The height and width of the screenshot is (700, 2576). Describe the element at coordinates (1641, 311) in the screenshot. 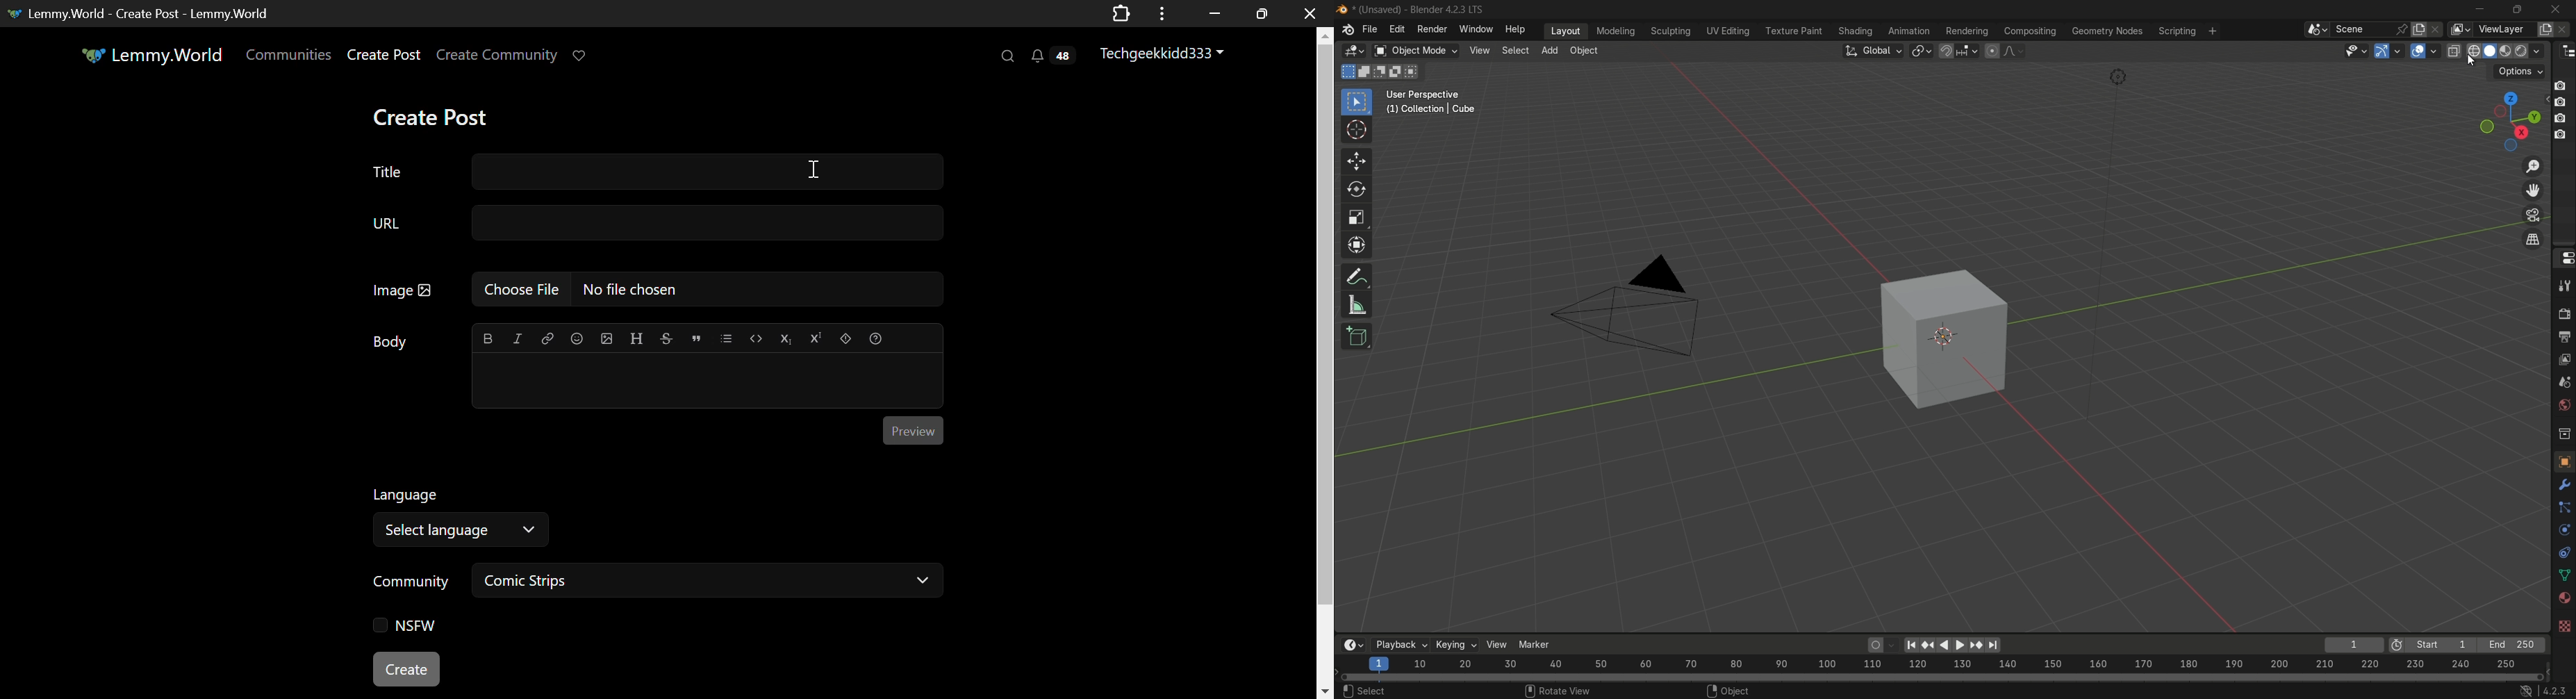

I see `camera` at that location.